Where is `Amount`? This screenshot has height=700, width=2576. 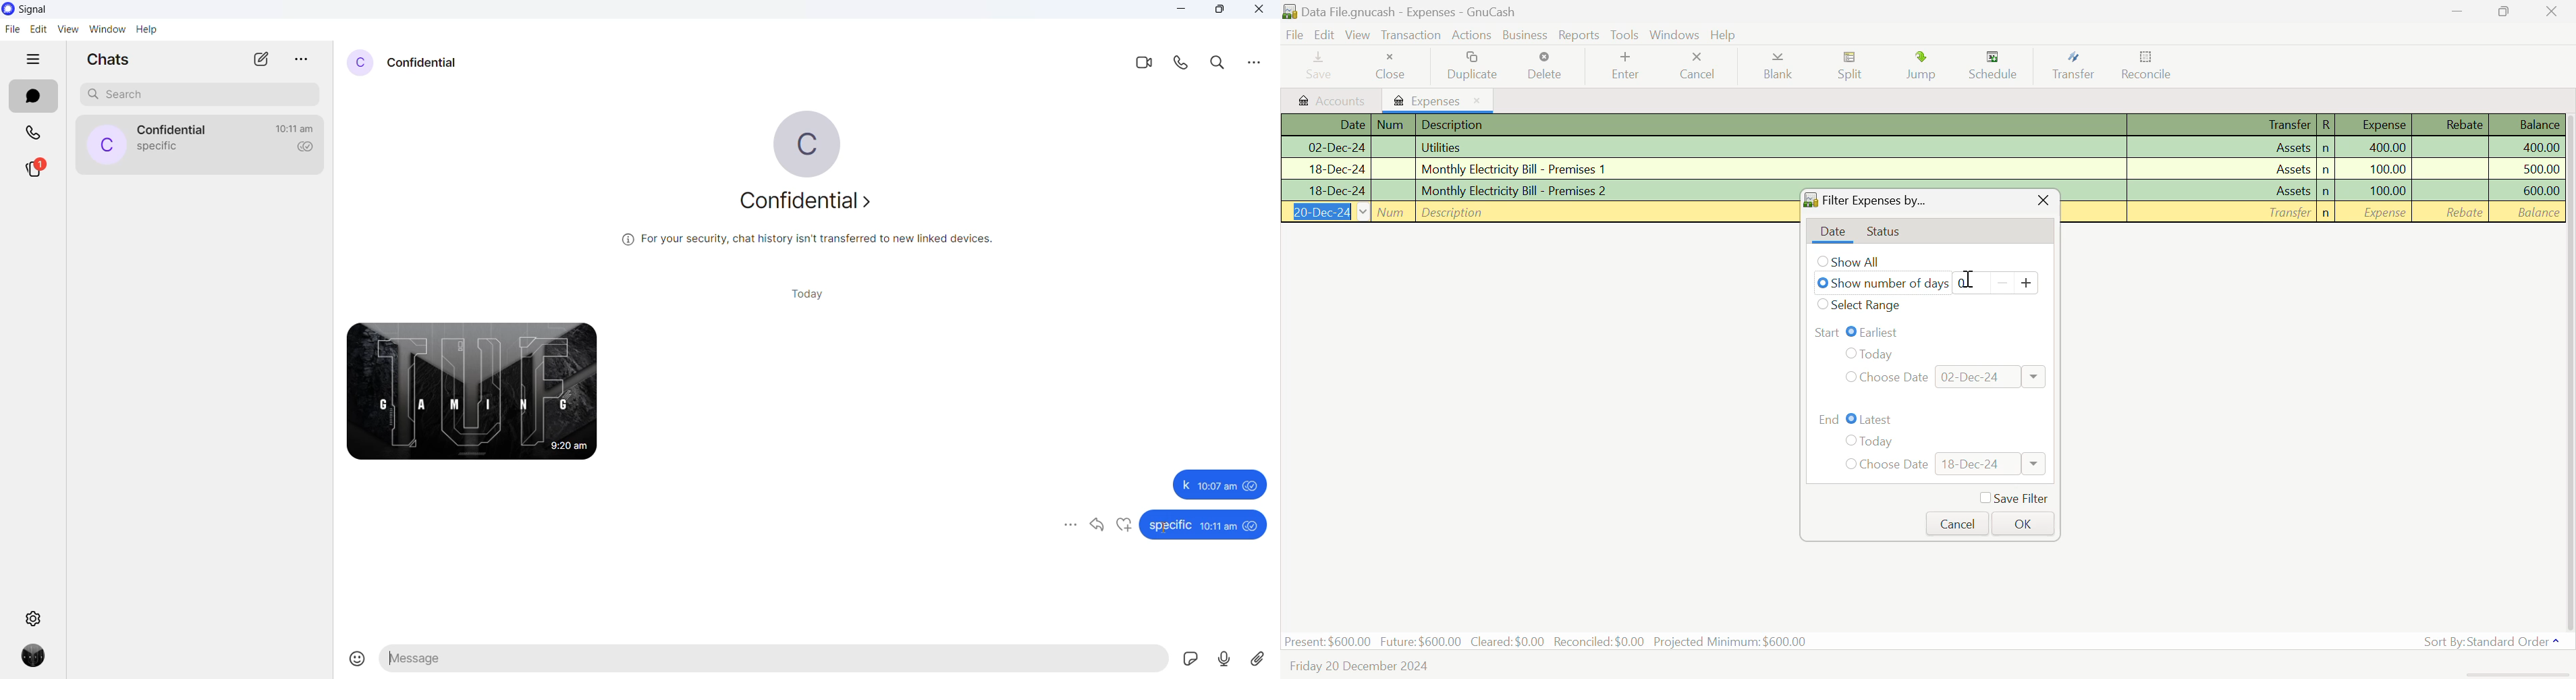 Amount is located at coordinates (2525, 148).